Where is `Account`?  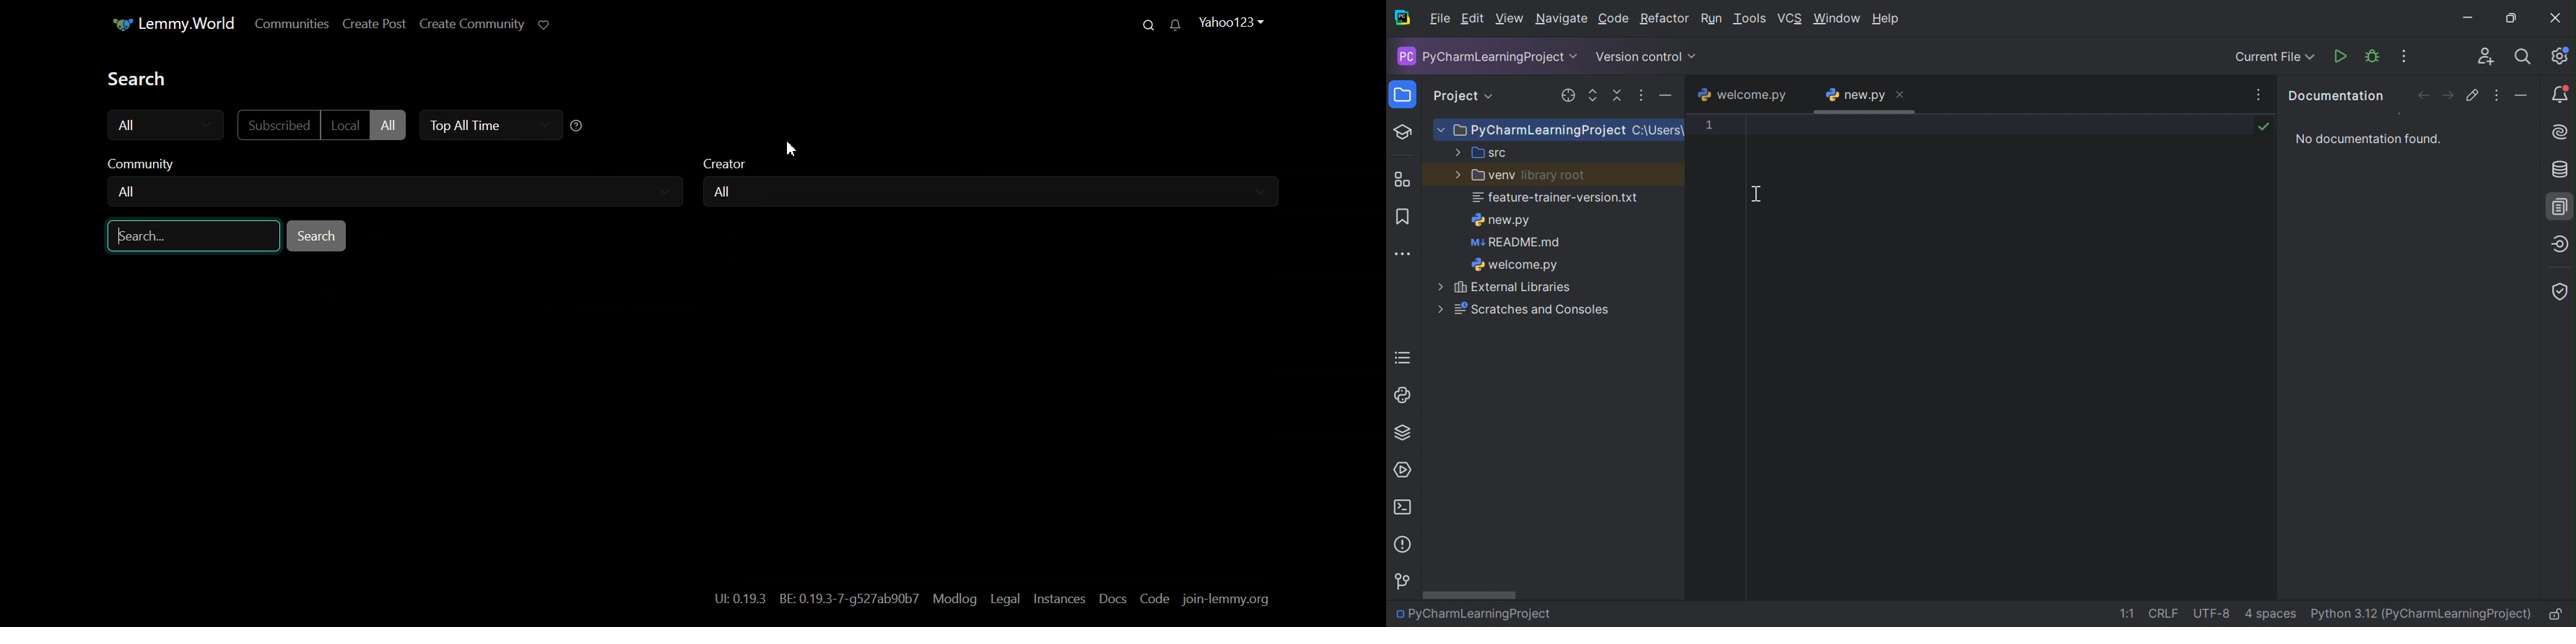
Account is located at coordinates (1230, 23).